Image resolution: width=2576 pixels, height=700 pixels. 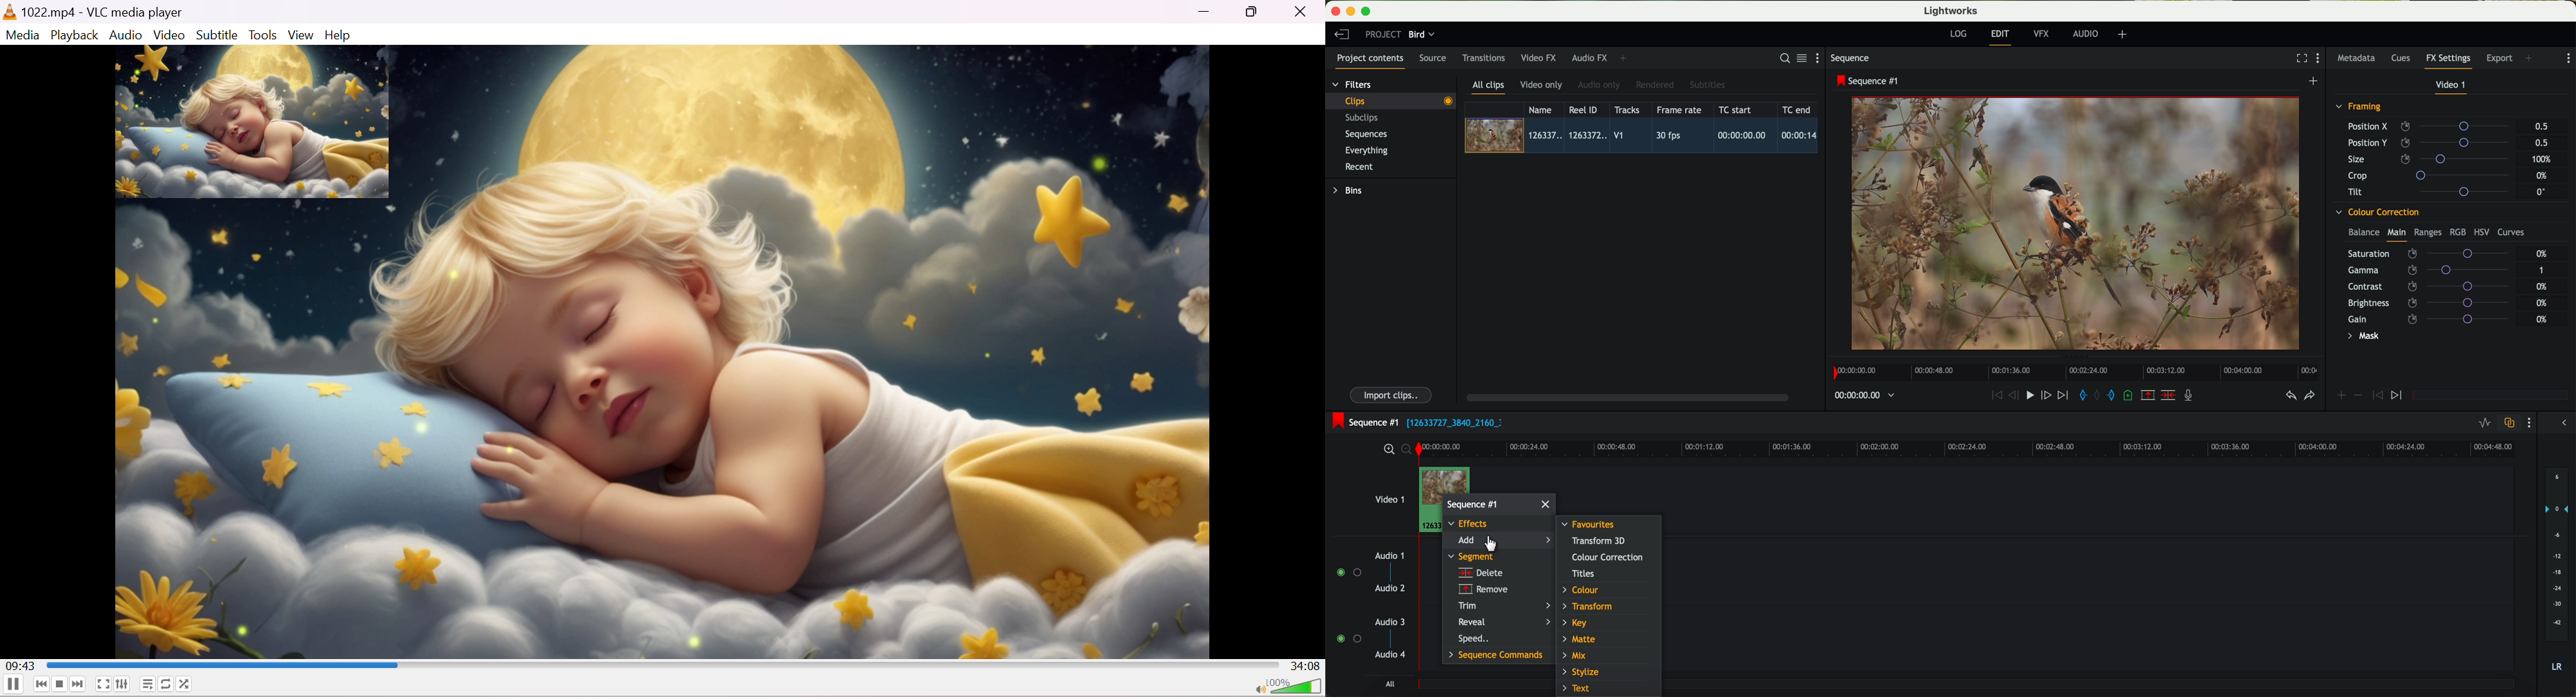 What do you see at coordinates (2341, 397) in the screenshot?
I see `icon` at bounding box center [2341, 397].